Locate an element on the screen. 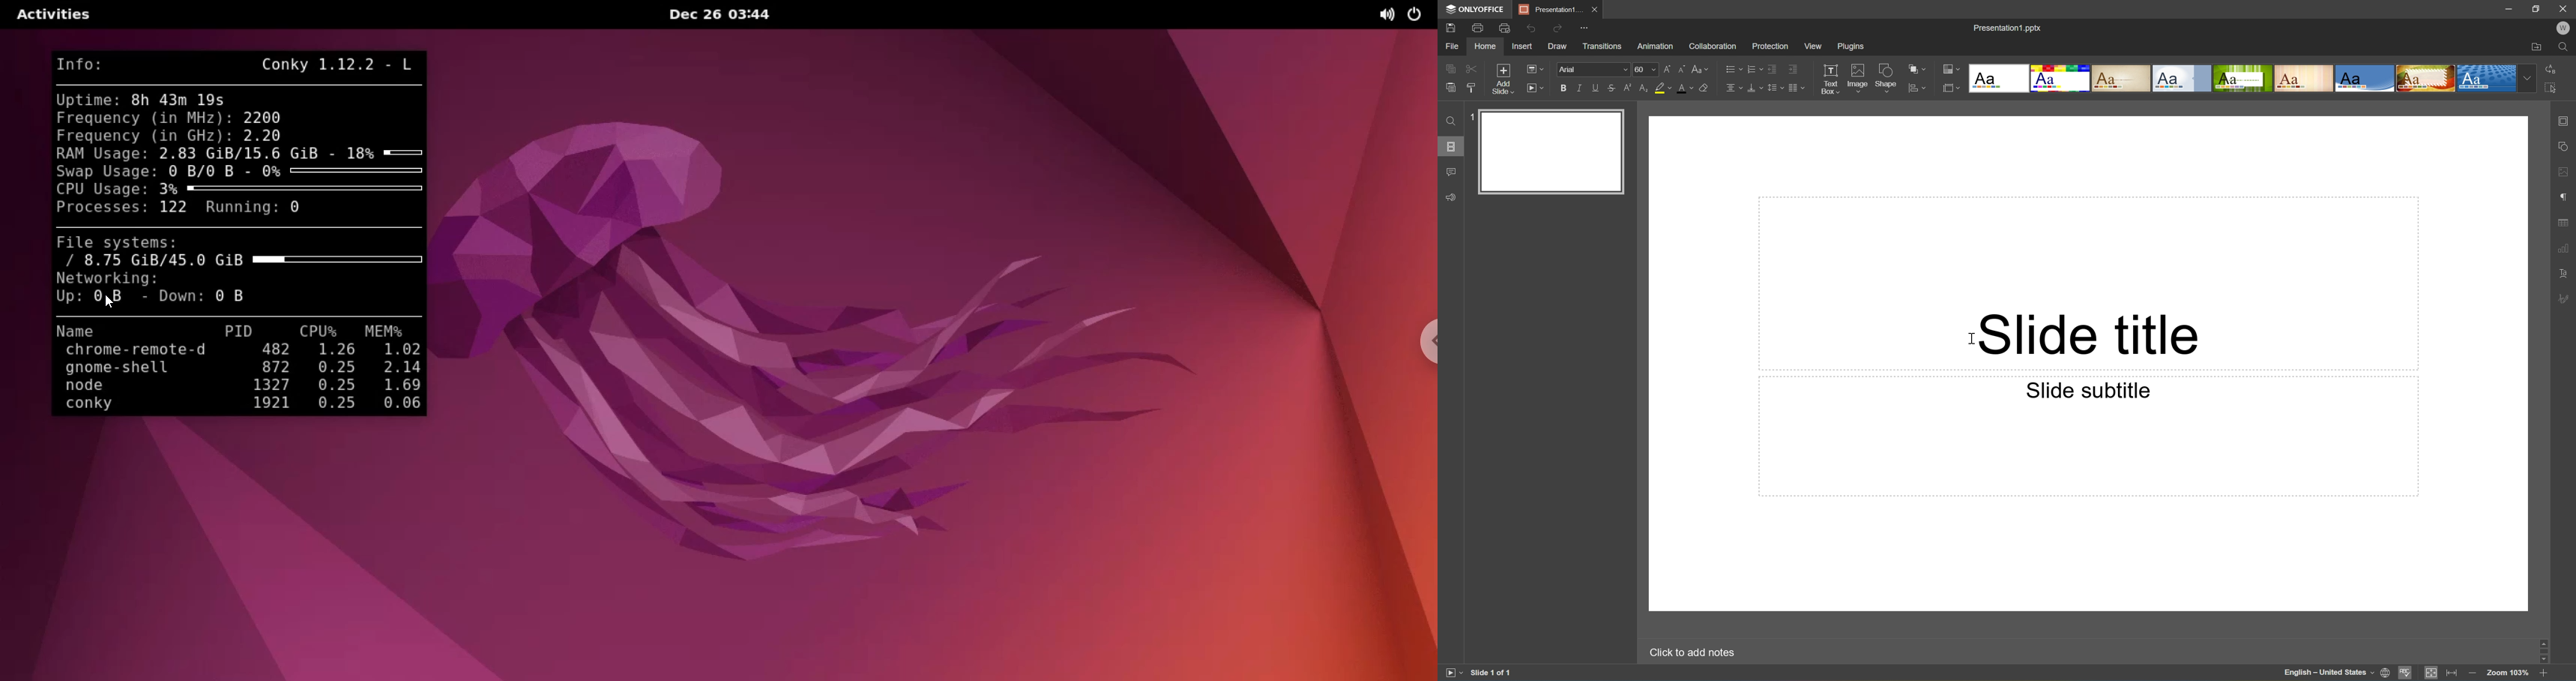 The height and width of the screenshot is (700, 2576). Align shape is located at coordinates (1917, 90).